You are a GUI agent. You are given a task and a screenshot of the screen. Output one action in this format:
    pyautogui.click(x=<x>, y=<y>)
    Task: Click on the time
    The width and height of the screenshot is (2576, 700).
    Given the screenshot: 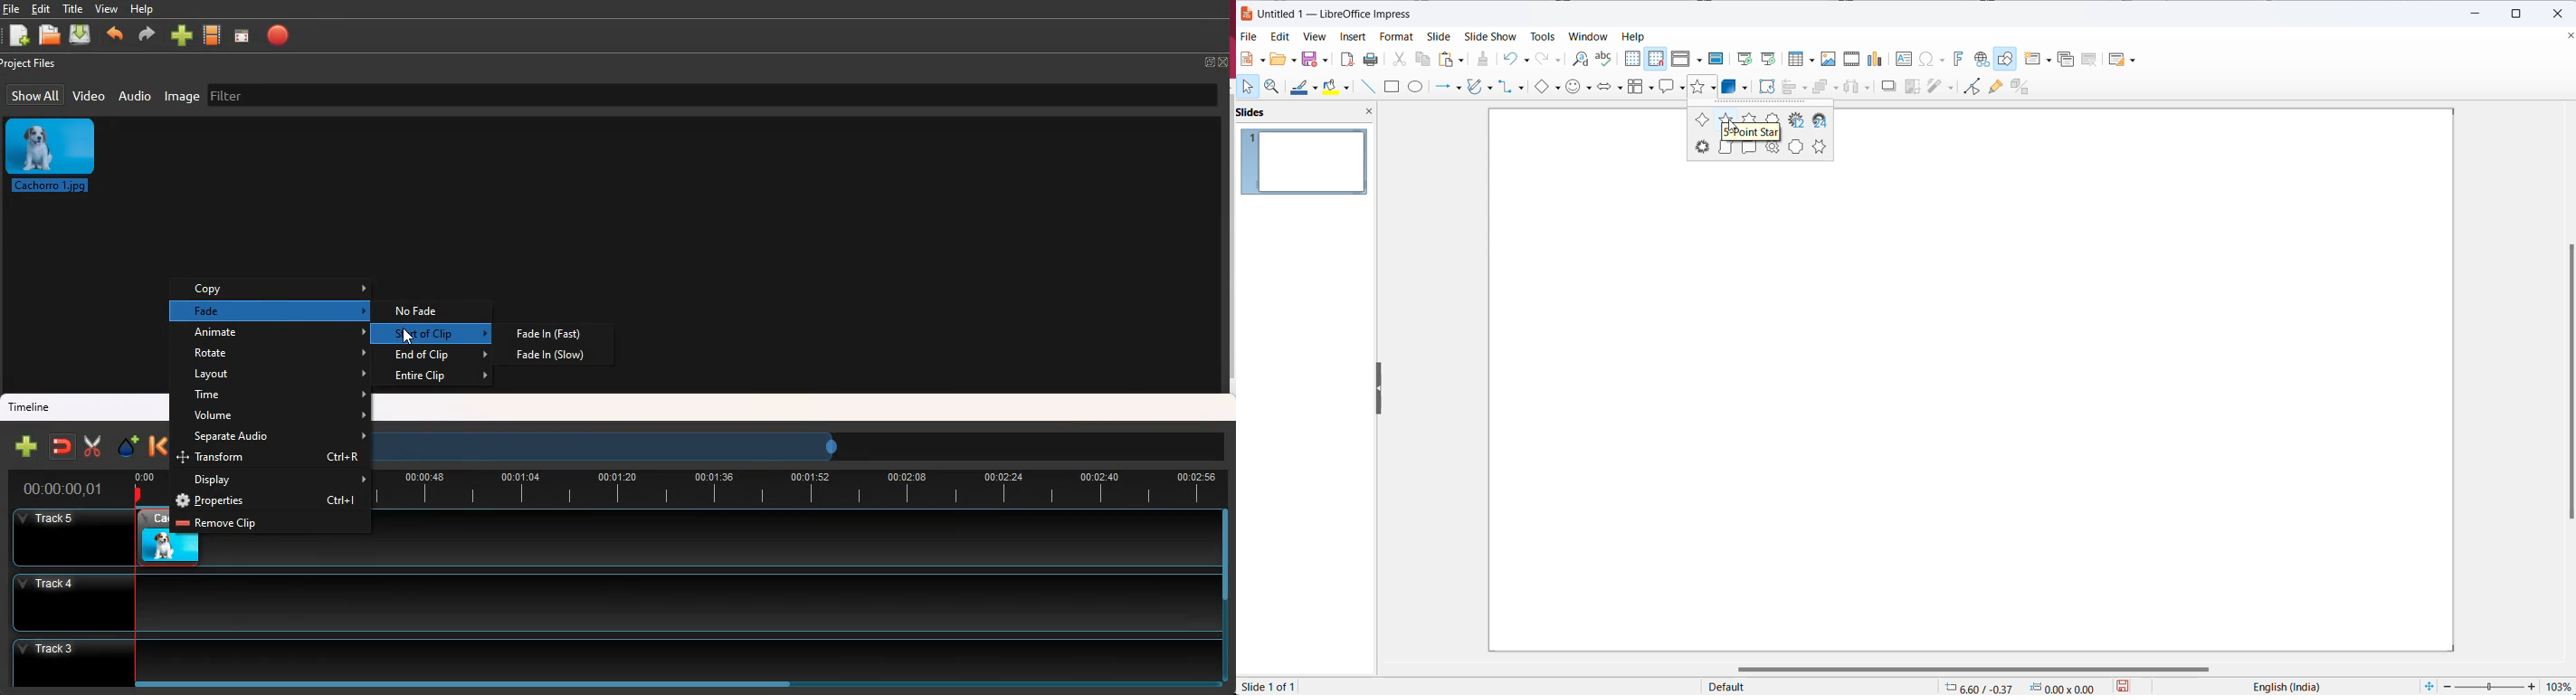 What is the action you would take?
    pyautogui.click(x=63, y=487)
    